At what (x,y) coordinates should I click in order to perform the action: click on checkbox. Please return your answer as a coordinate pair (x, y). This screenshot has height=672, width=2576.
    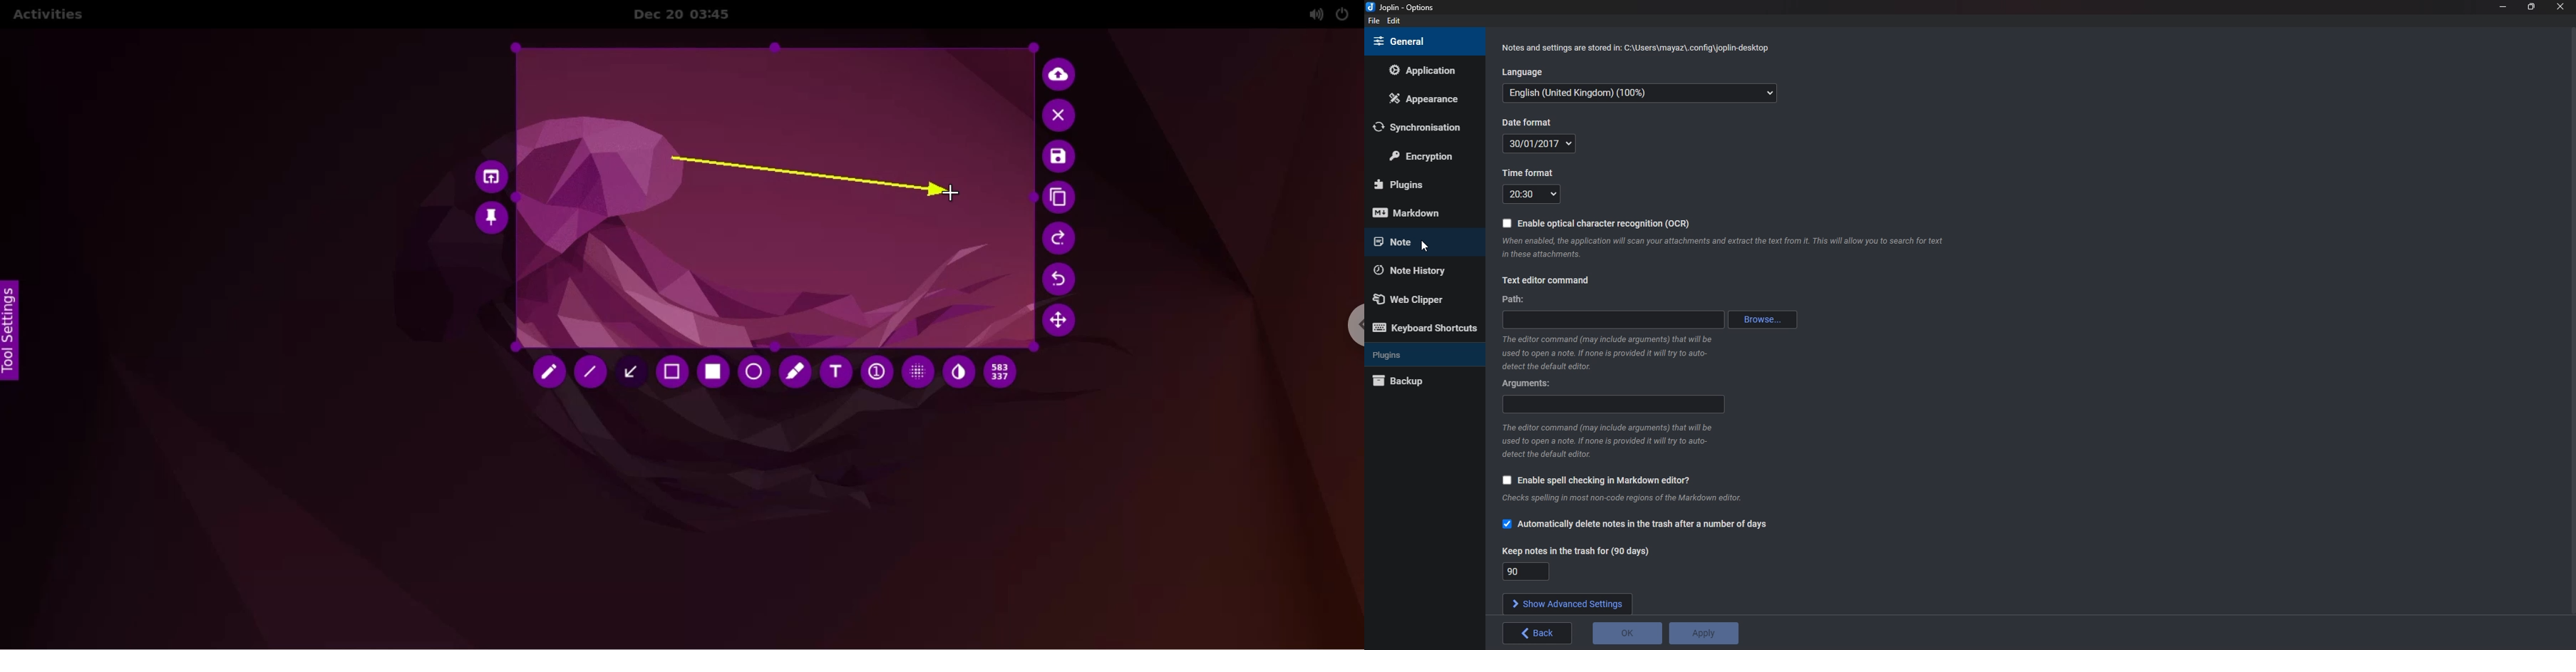
    Looking at the image, I should click on (1506, 223).